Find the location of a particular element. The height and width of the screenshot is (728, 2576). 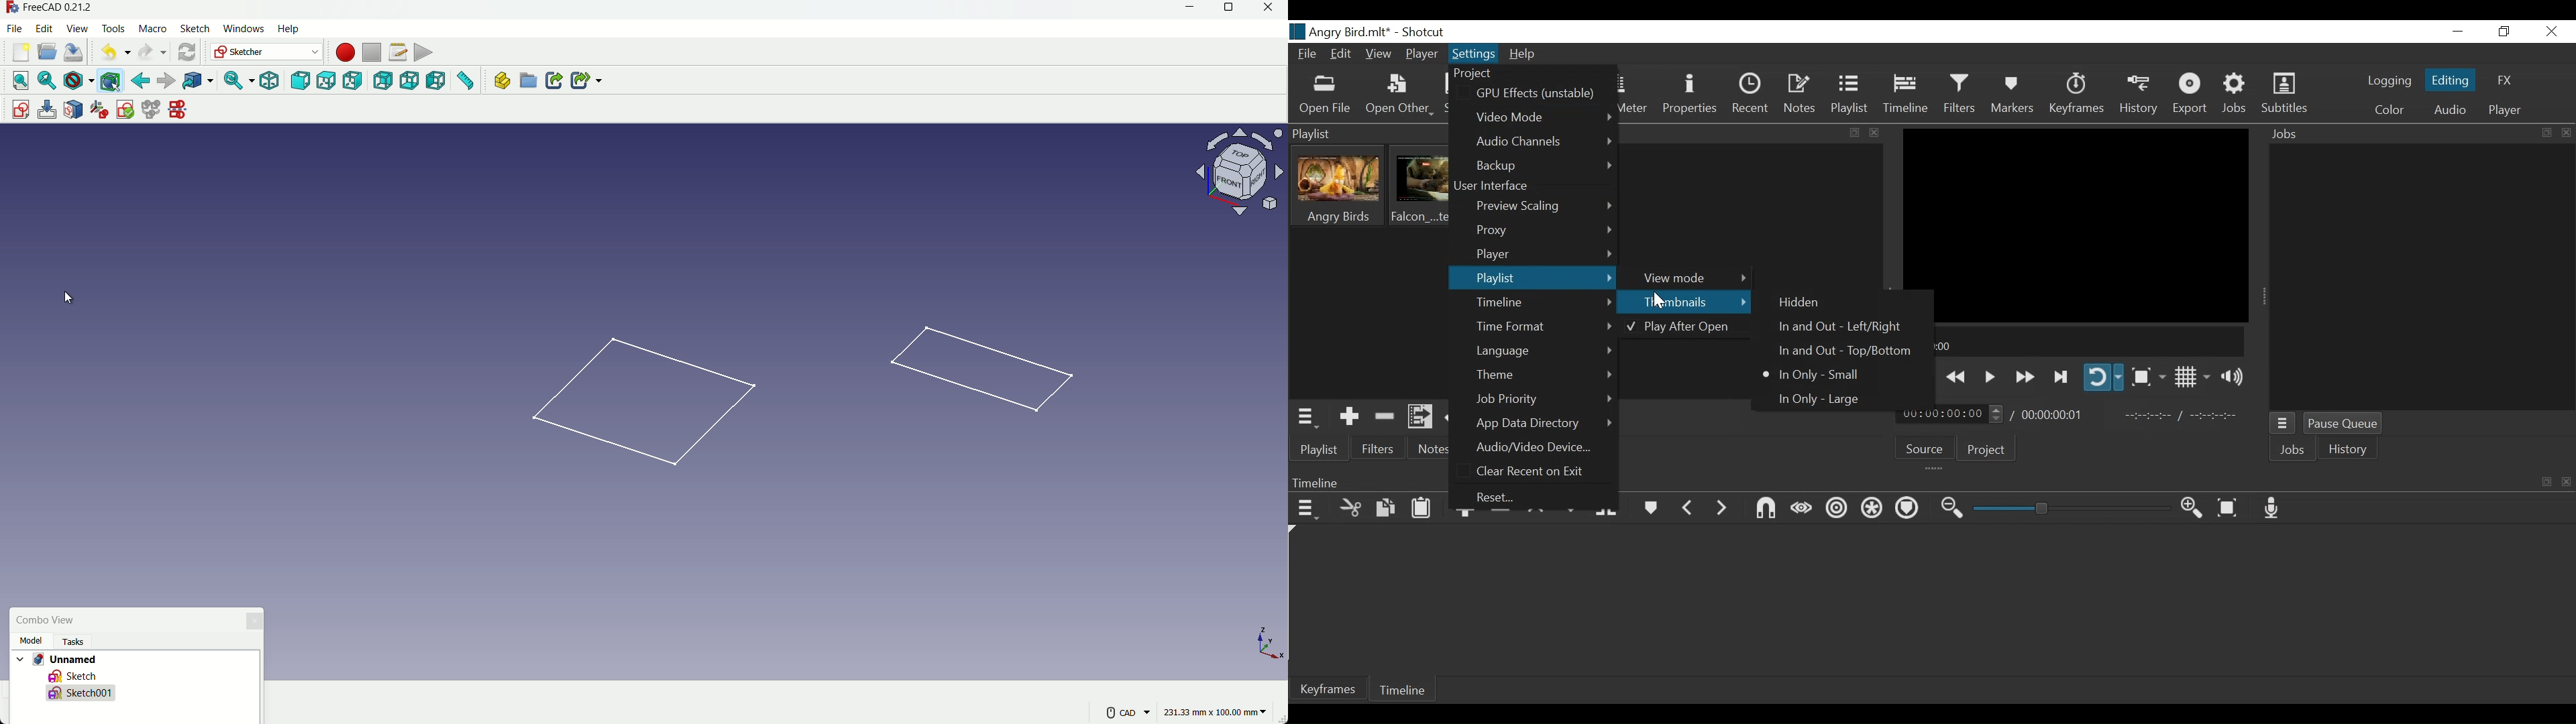

top view is located at coordinates (325, 82).